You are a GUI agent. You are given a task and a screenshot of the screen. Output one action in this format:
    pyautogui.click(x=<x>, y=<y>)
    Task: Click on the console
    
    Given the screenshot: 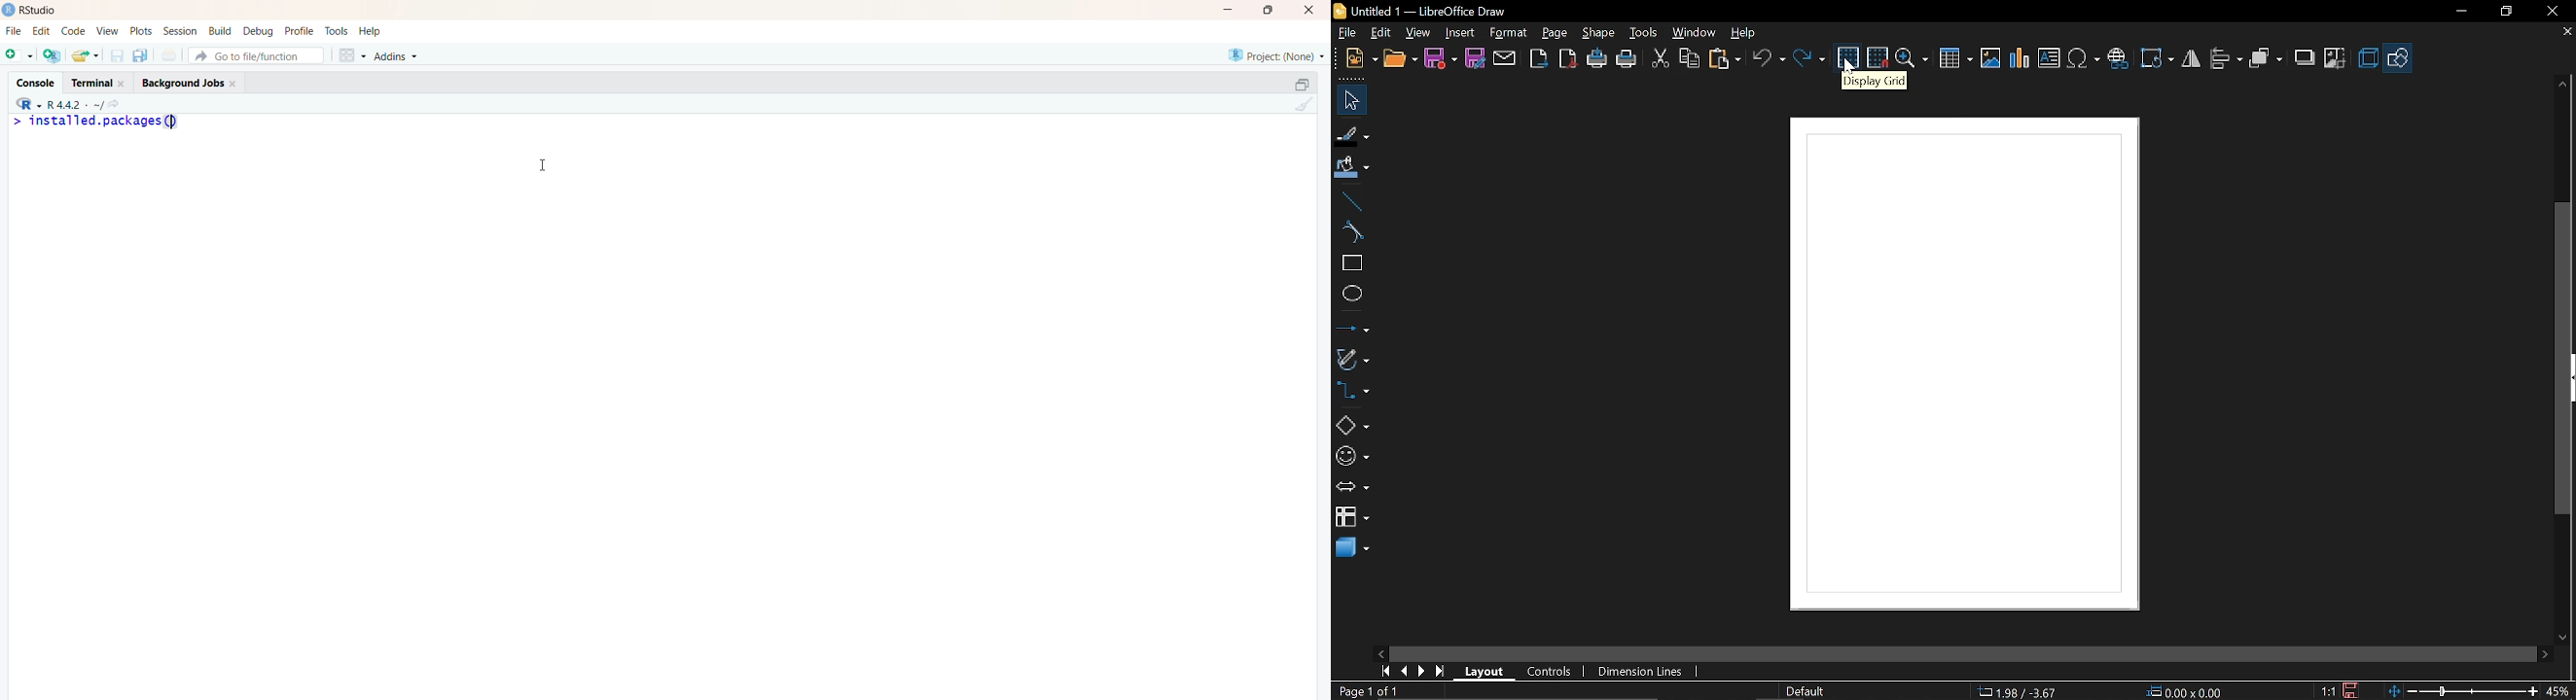 What is the action you would take?
    pyautogui.click(x=34, y=85)
    